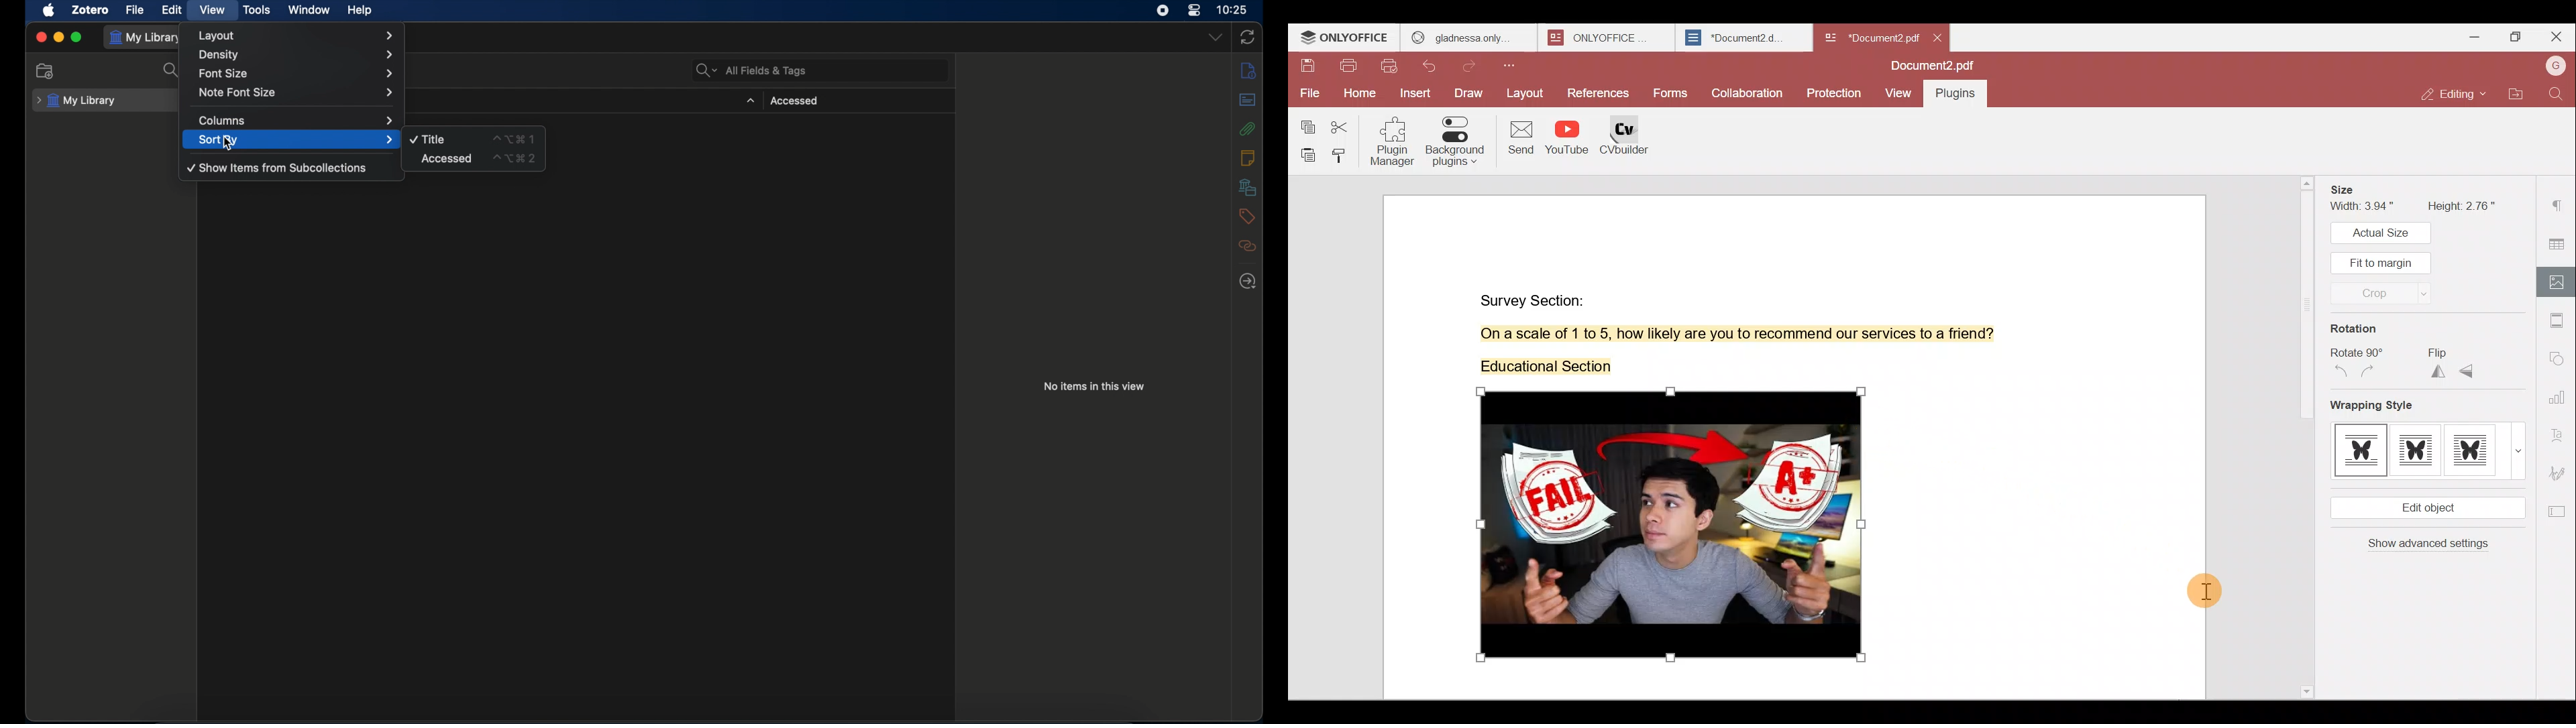 The width and height of the screenshot is (2576, 728). I want to click on Close, so click(2556, 37).